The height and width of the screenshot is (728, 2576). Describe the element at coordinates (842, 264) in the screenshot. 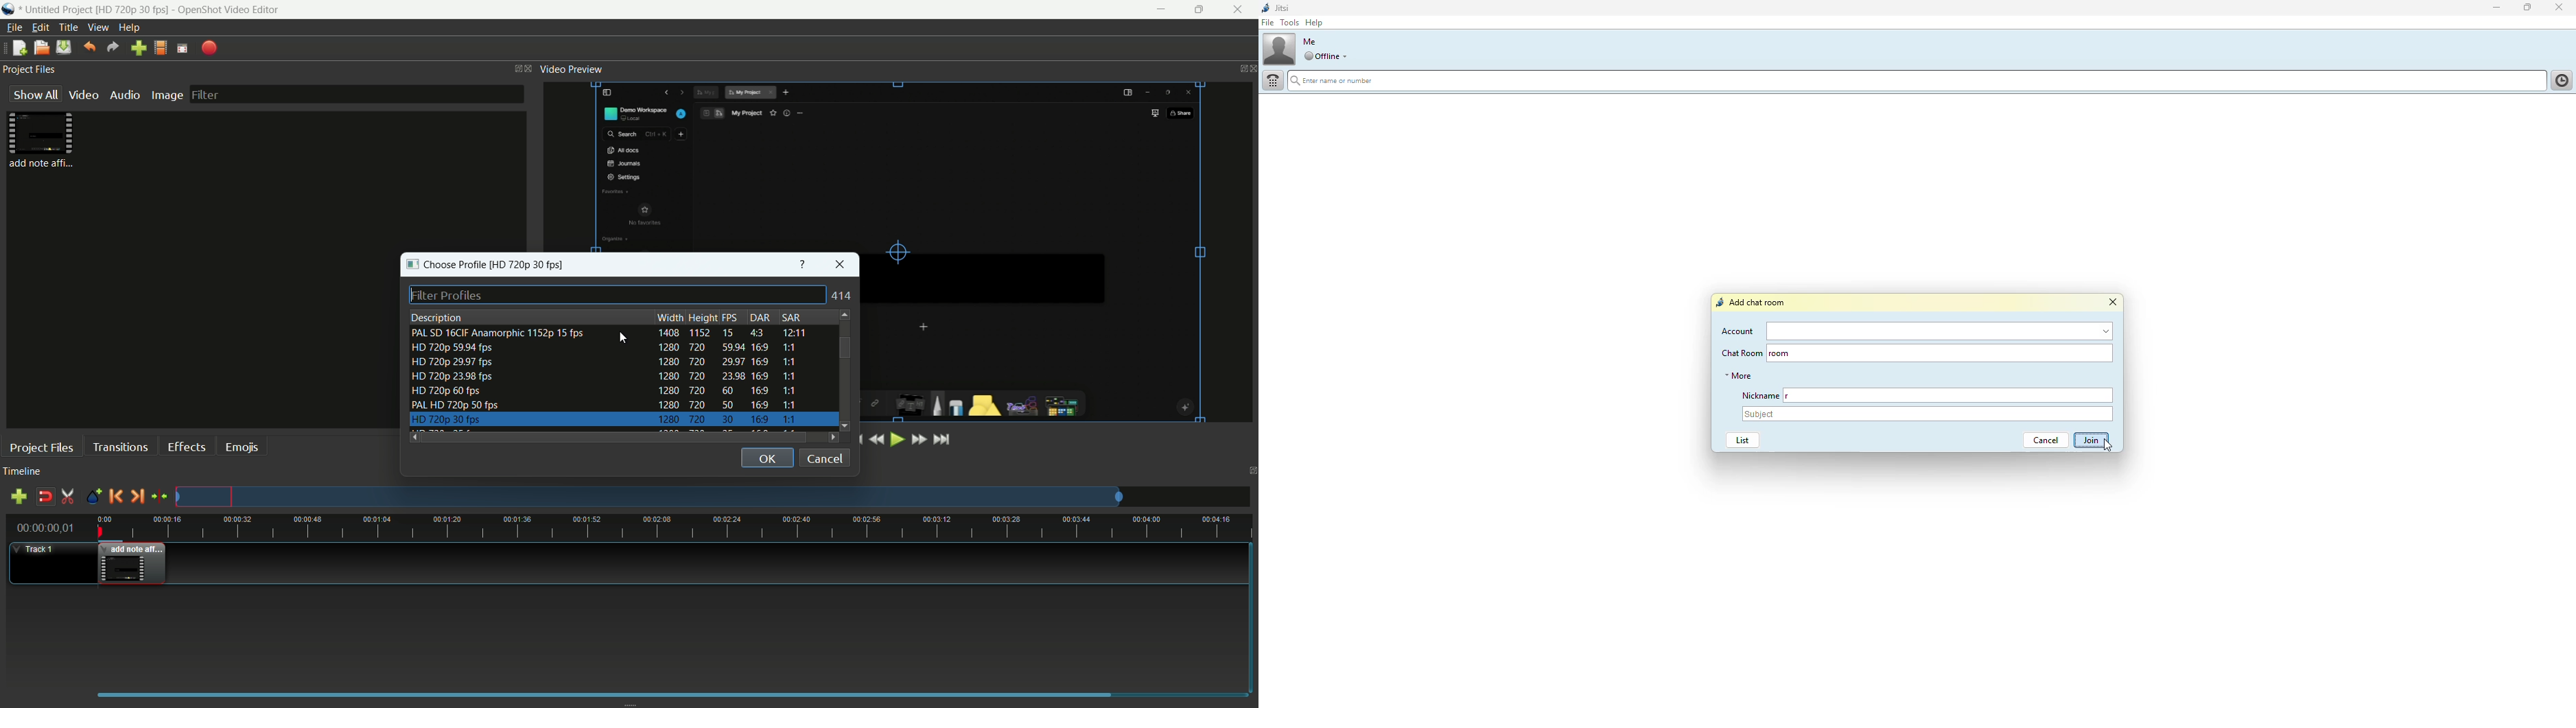

I see `close window` at that location.